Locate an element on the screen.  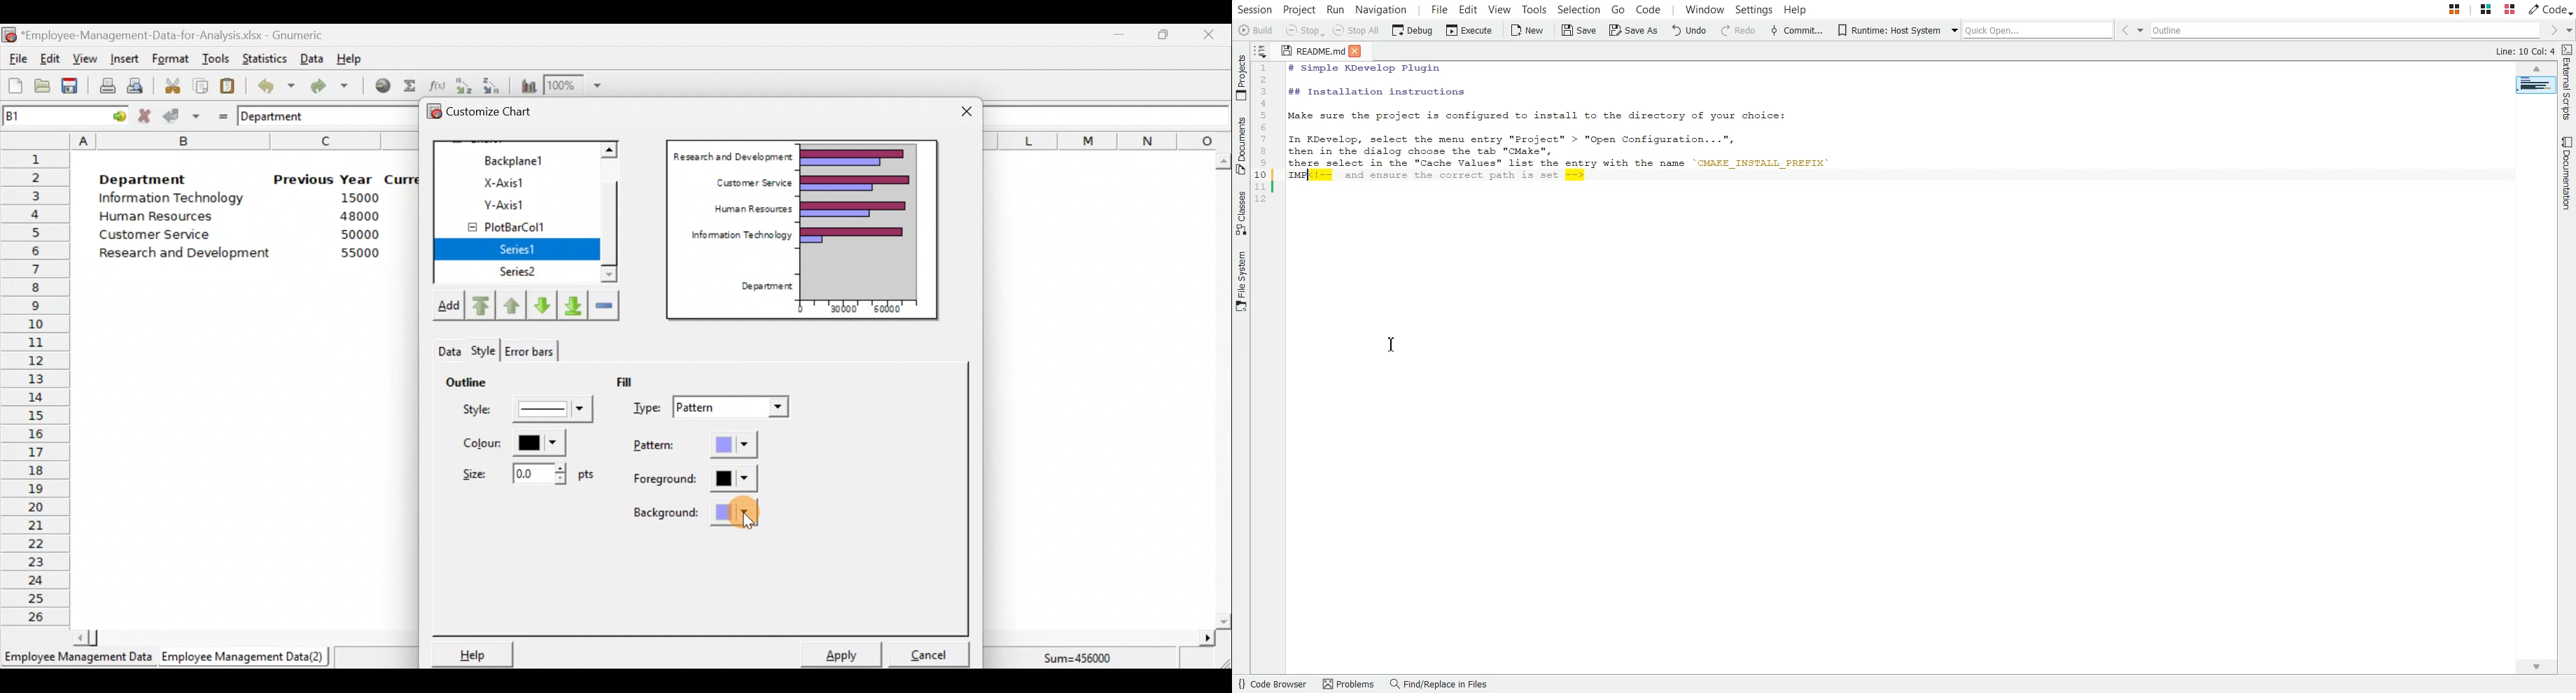
60000" is located at coordinates (894, 311).